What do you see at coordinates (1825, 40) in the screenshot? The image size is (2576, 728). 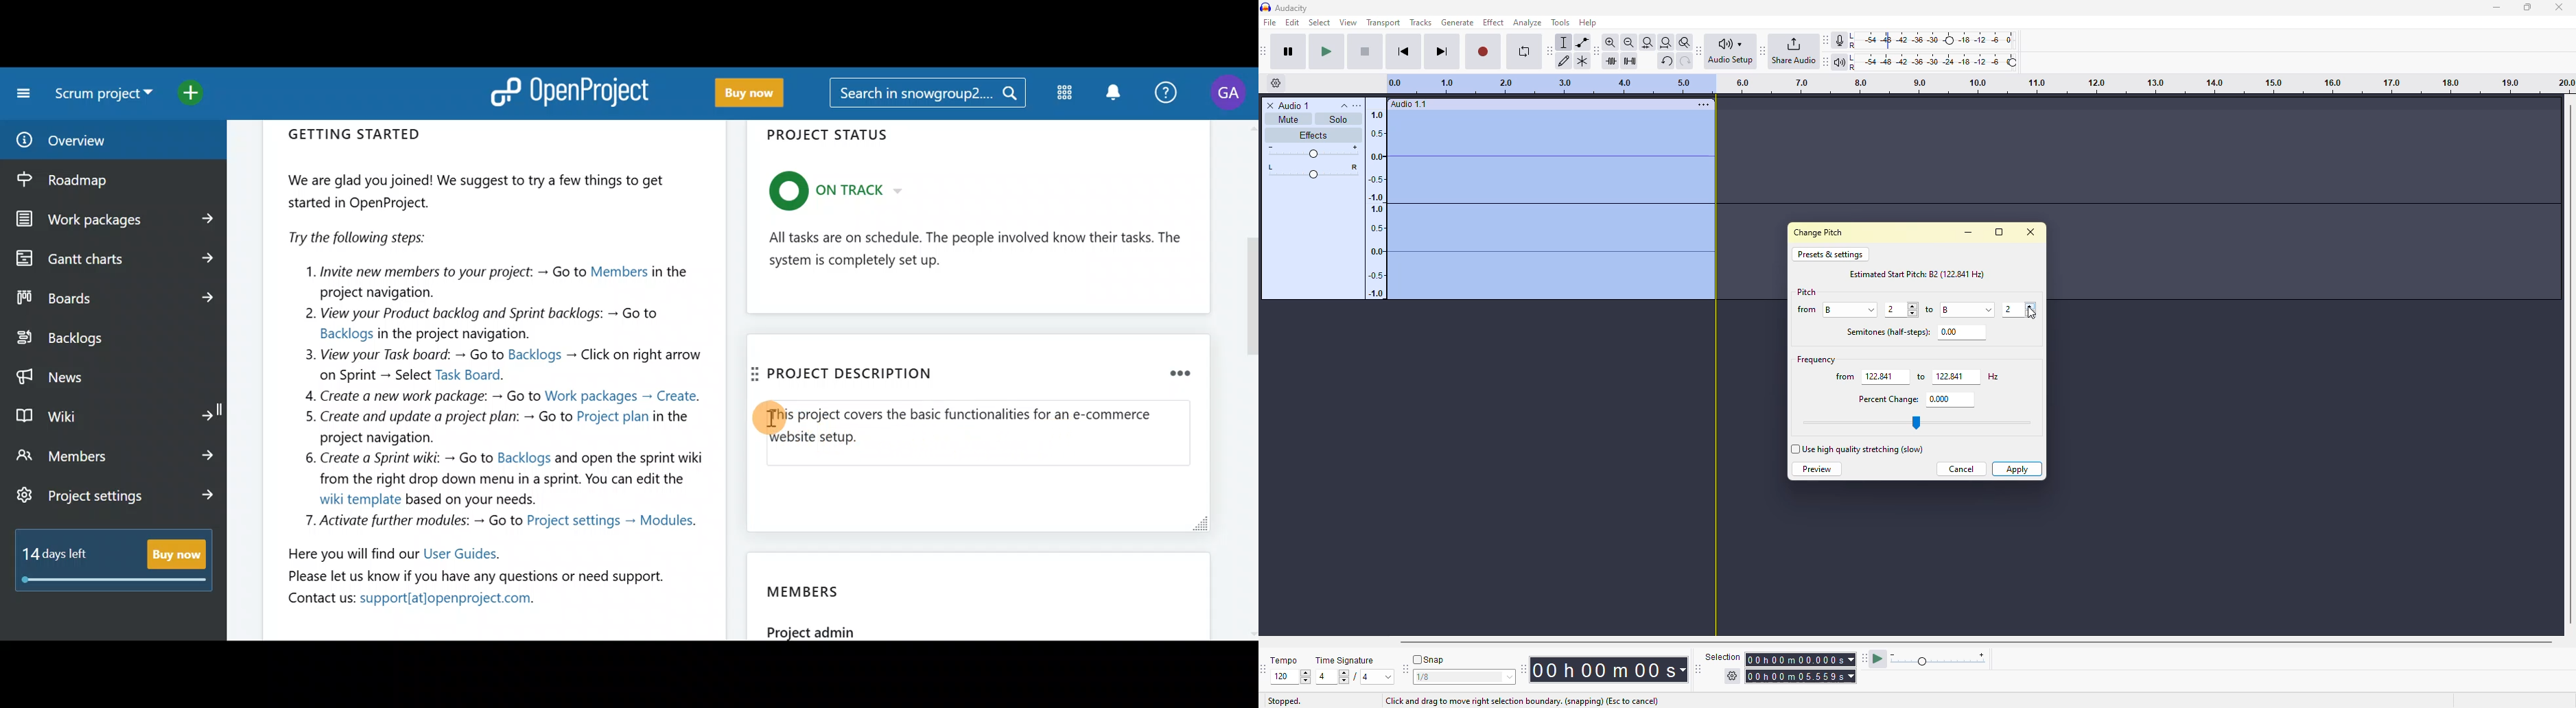 I see `recording meter toolbar` at bounding box center [1825, 40].